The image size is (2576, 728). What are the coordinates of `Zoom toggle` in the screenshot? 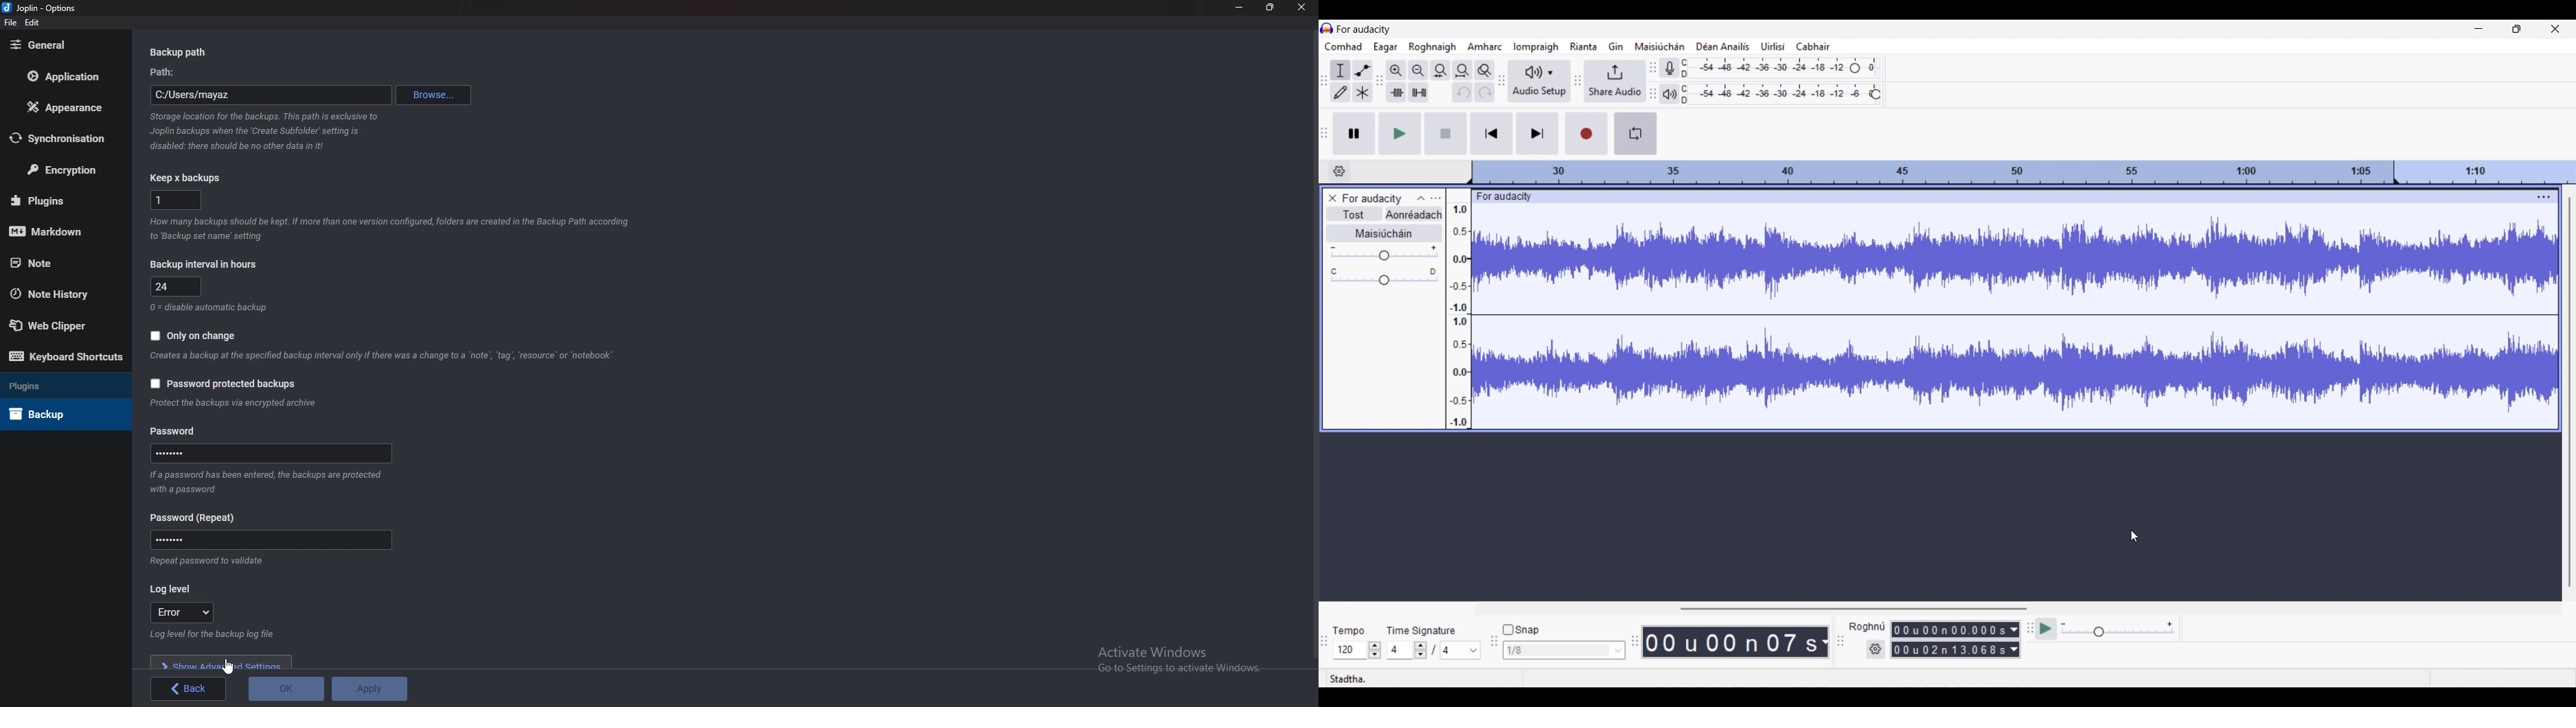 It's located at (1484, 70).